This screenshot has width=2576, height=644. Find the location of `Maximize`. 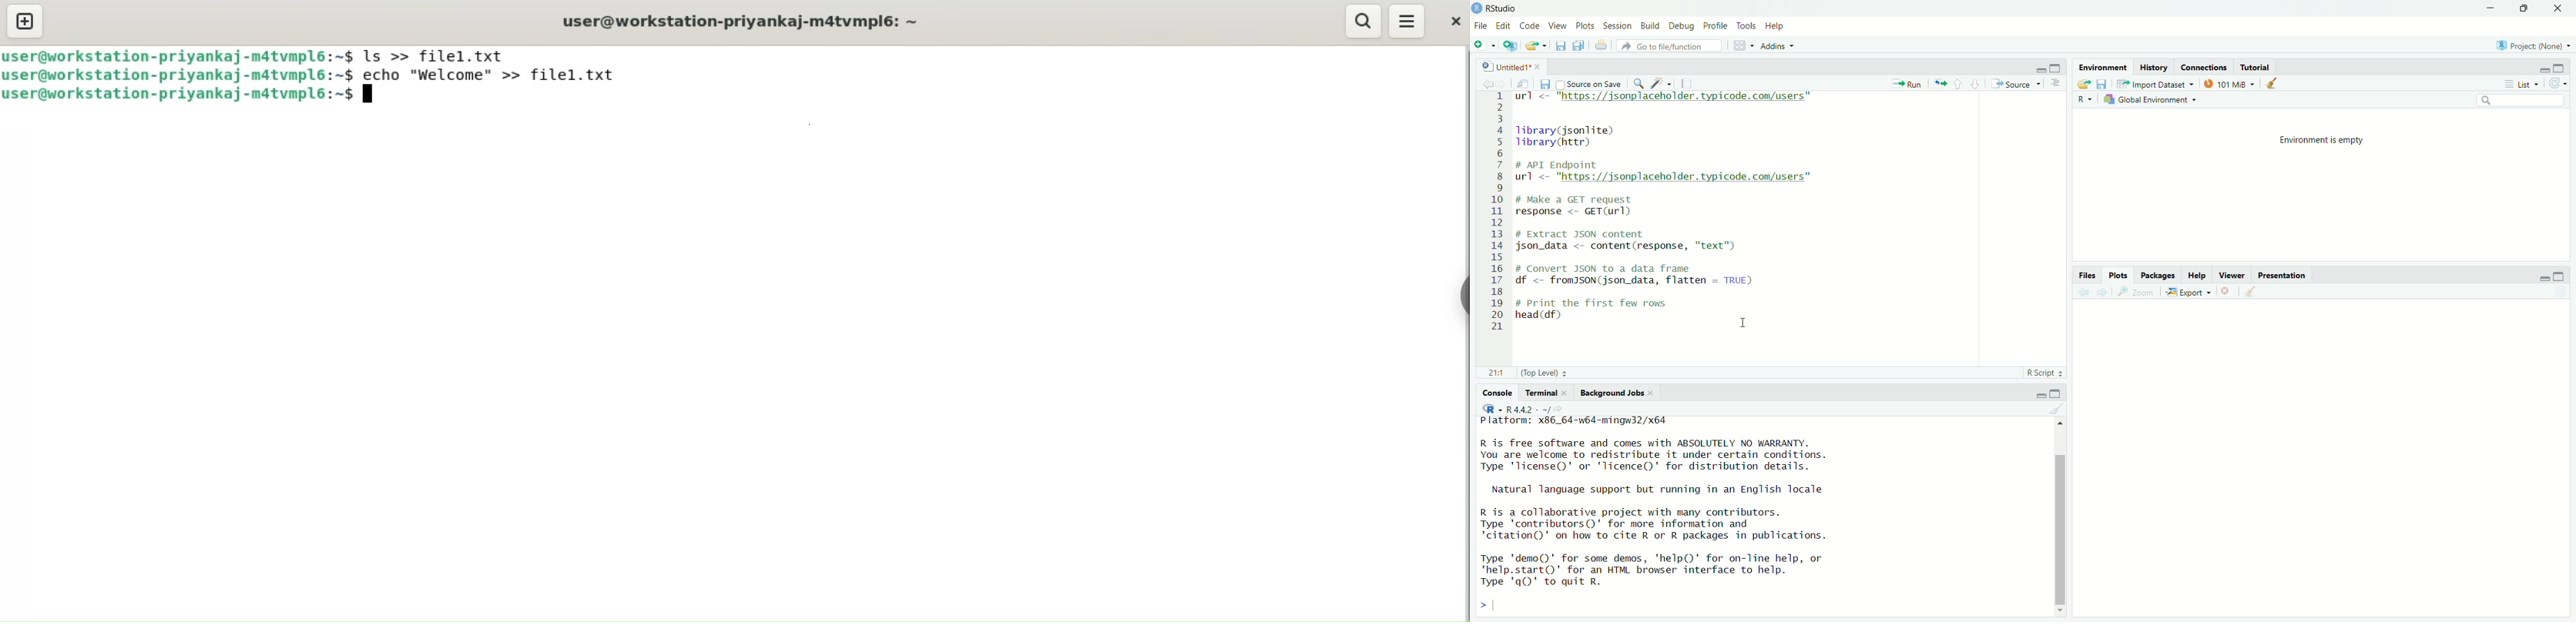

Maximize is located at coordinates (2056, 69).